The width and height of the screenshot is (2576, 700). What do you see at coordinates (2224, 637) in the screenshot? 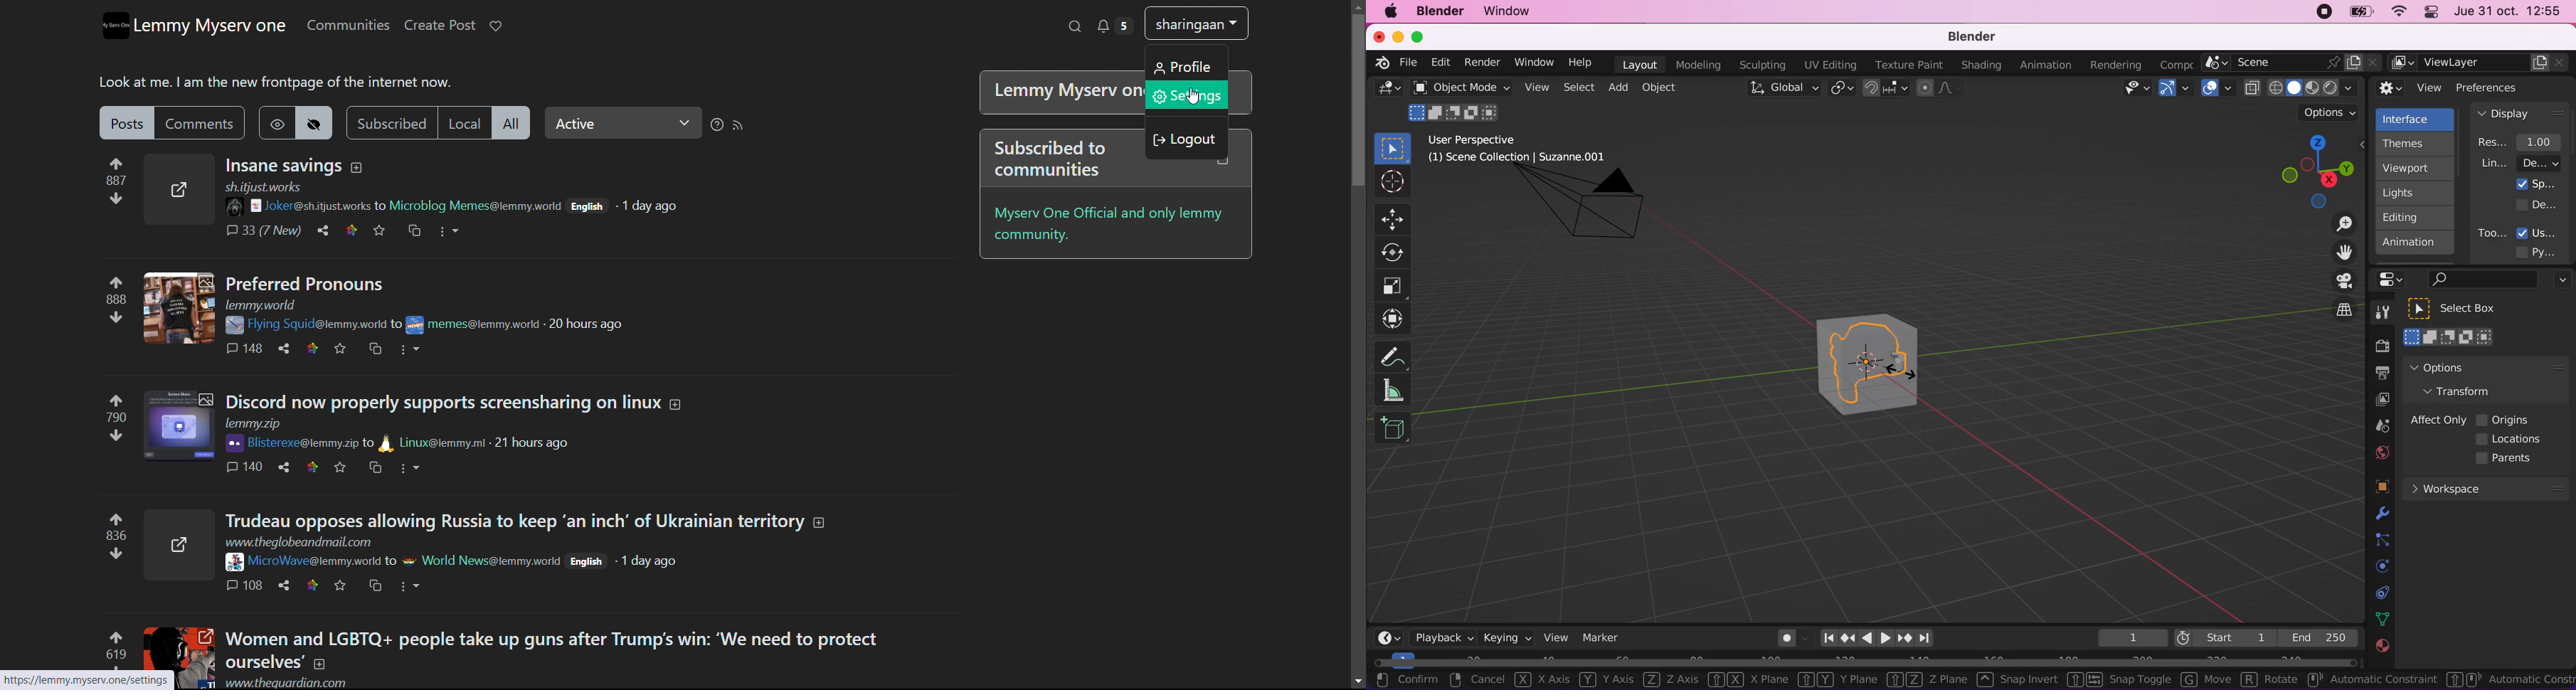
I see `start 1` at bounding box center [2224, 637].